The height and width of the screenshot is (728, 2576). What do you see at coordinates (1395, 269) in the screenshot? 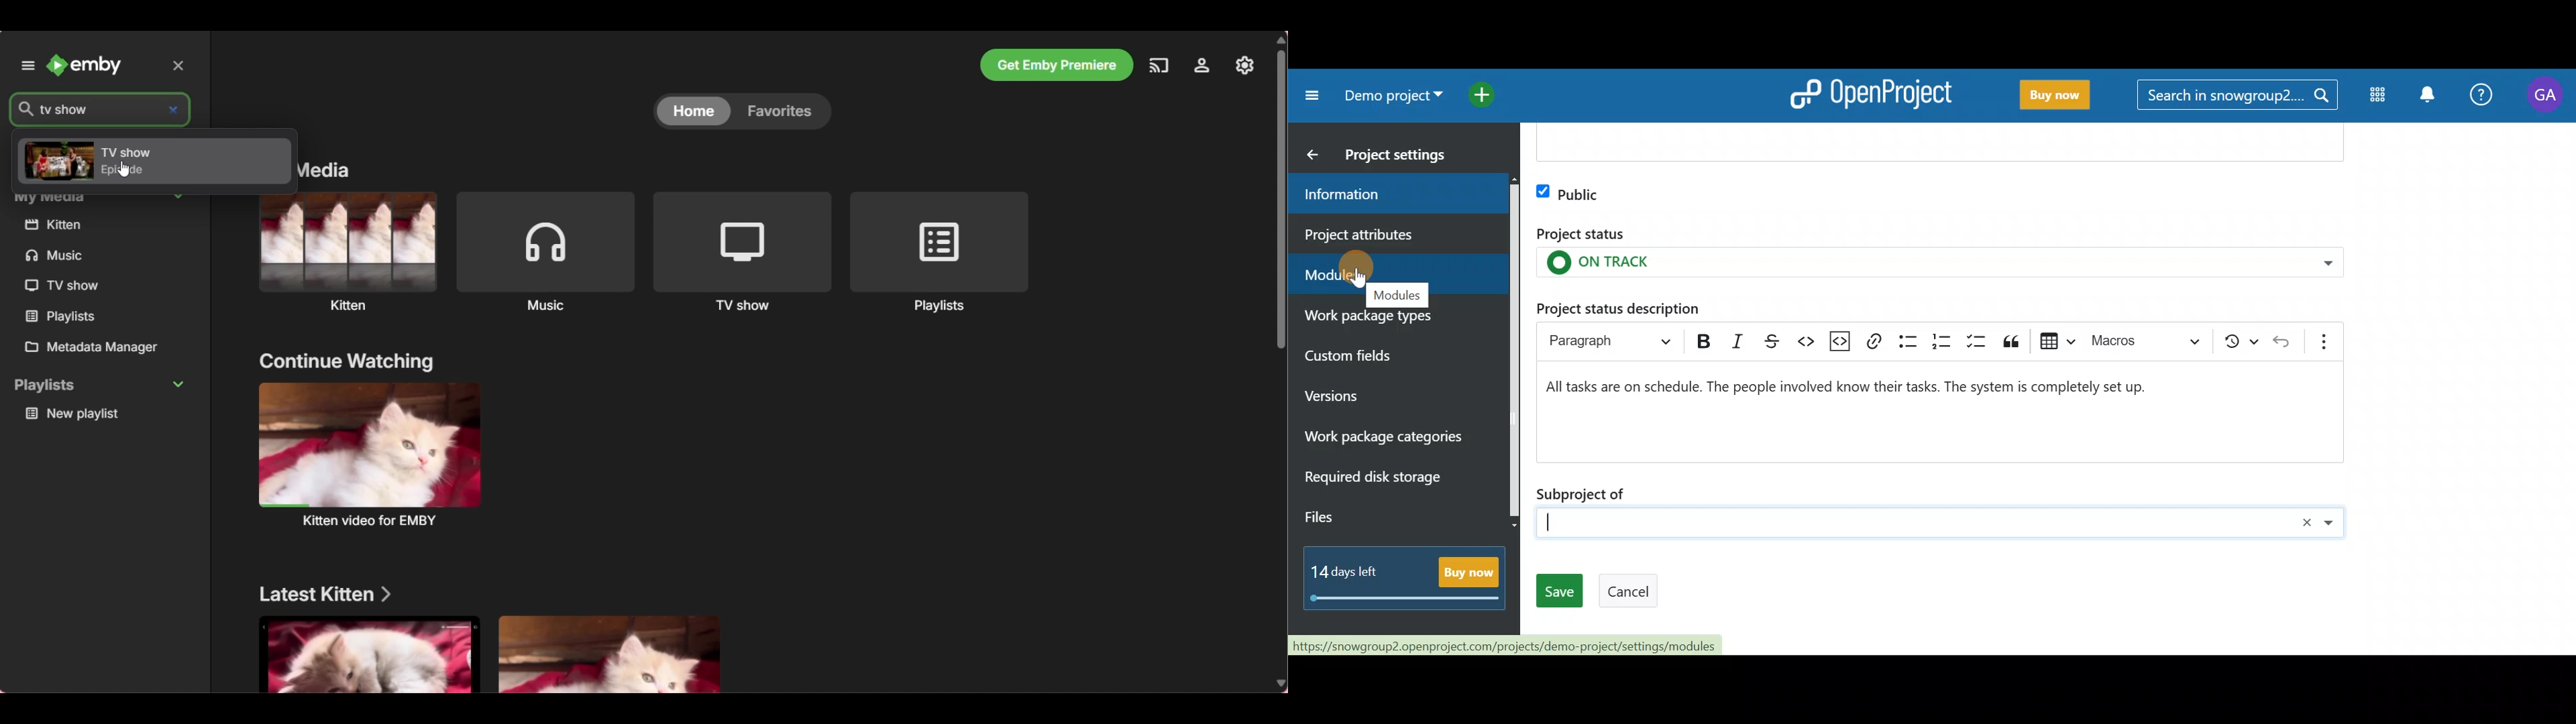
I see `Modules` at bounding box center [1395, 269].